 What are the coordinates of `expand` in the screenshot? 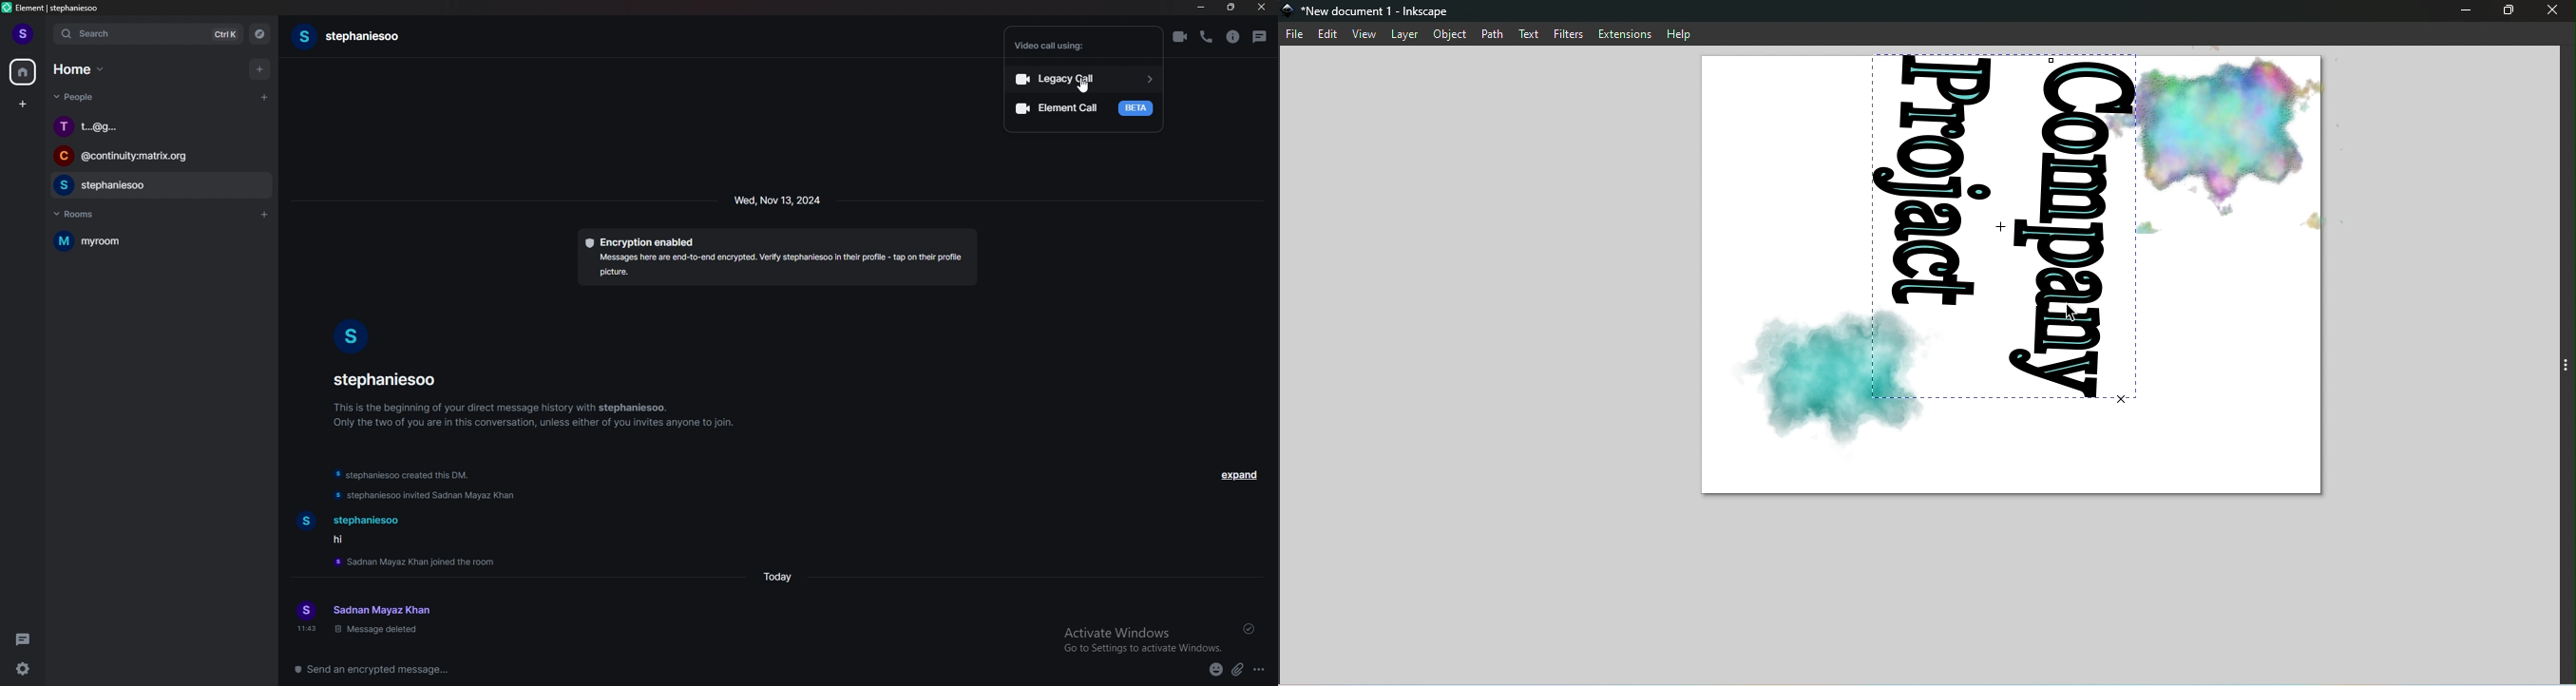 It's located at (1239, 474).